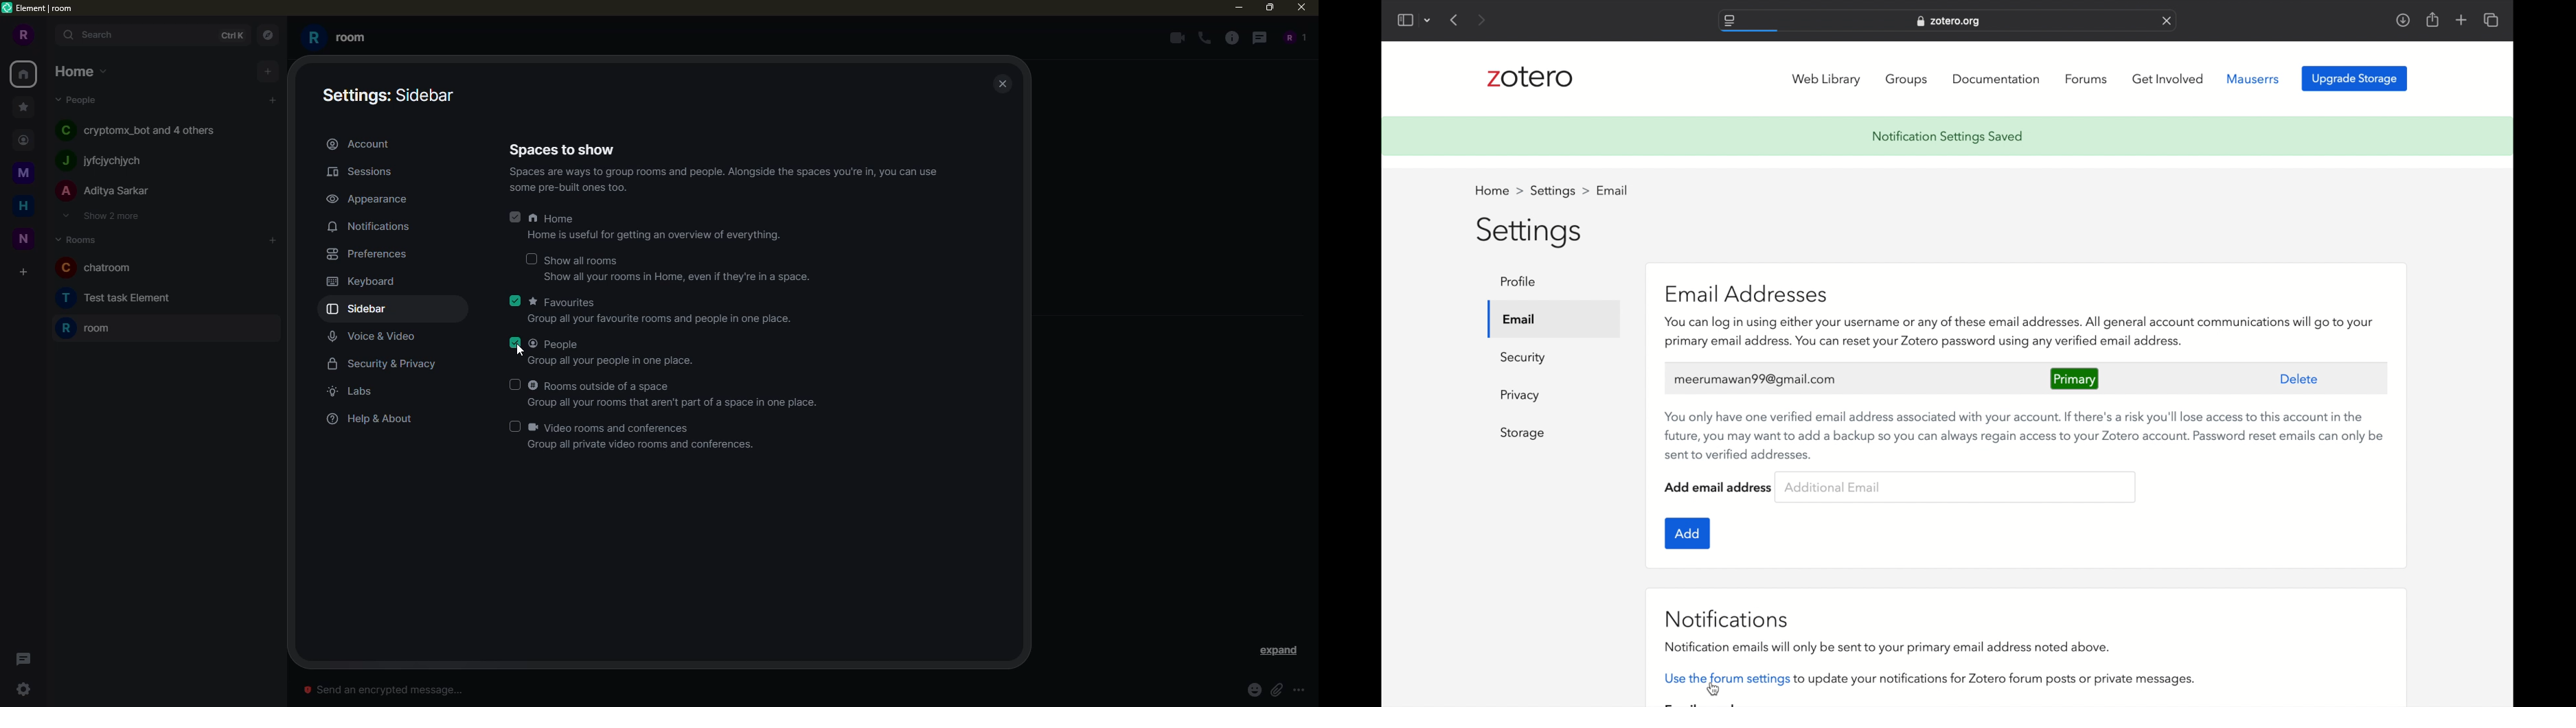 The width and height of the screenshot is (2576, 728). I want to click on favorites, so click(565, 302).